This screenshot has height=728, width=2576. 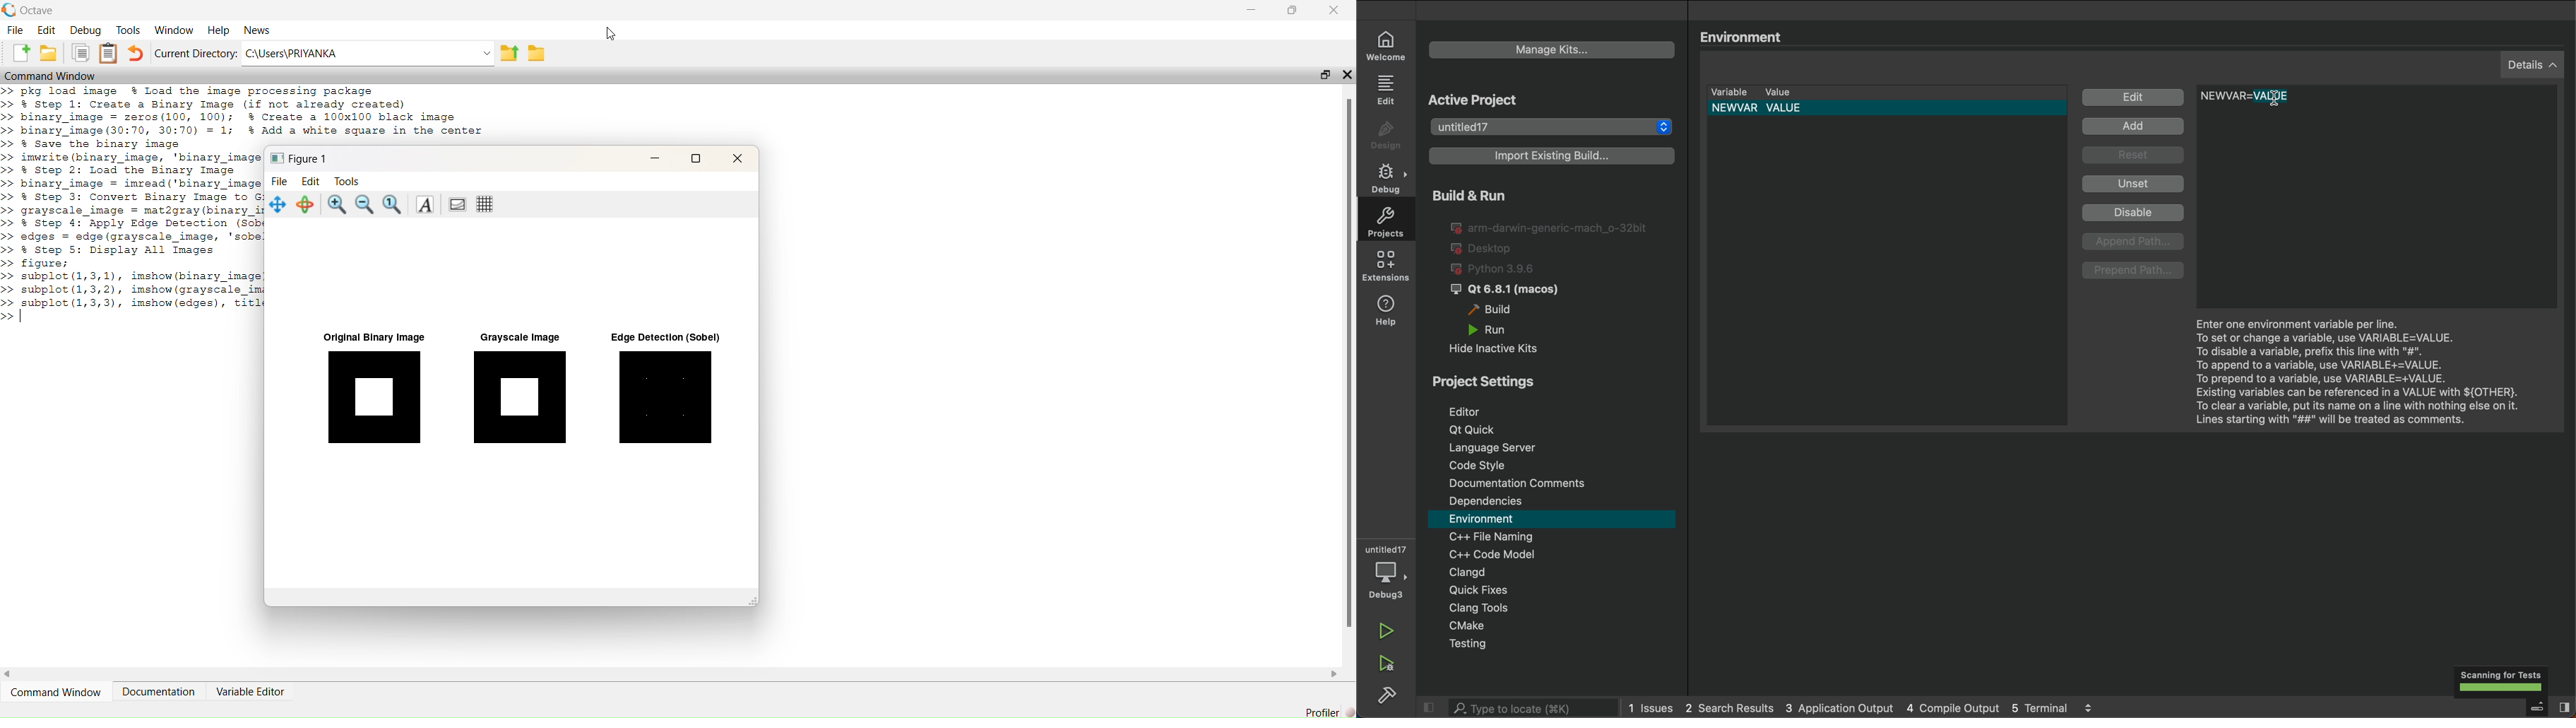 What do you see at coordinates (2135, 99) in the screenshot?
I see `Edit` at bounding box center [2135, 99].